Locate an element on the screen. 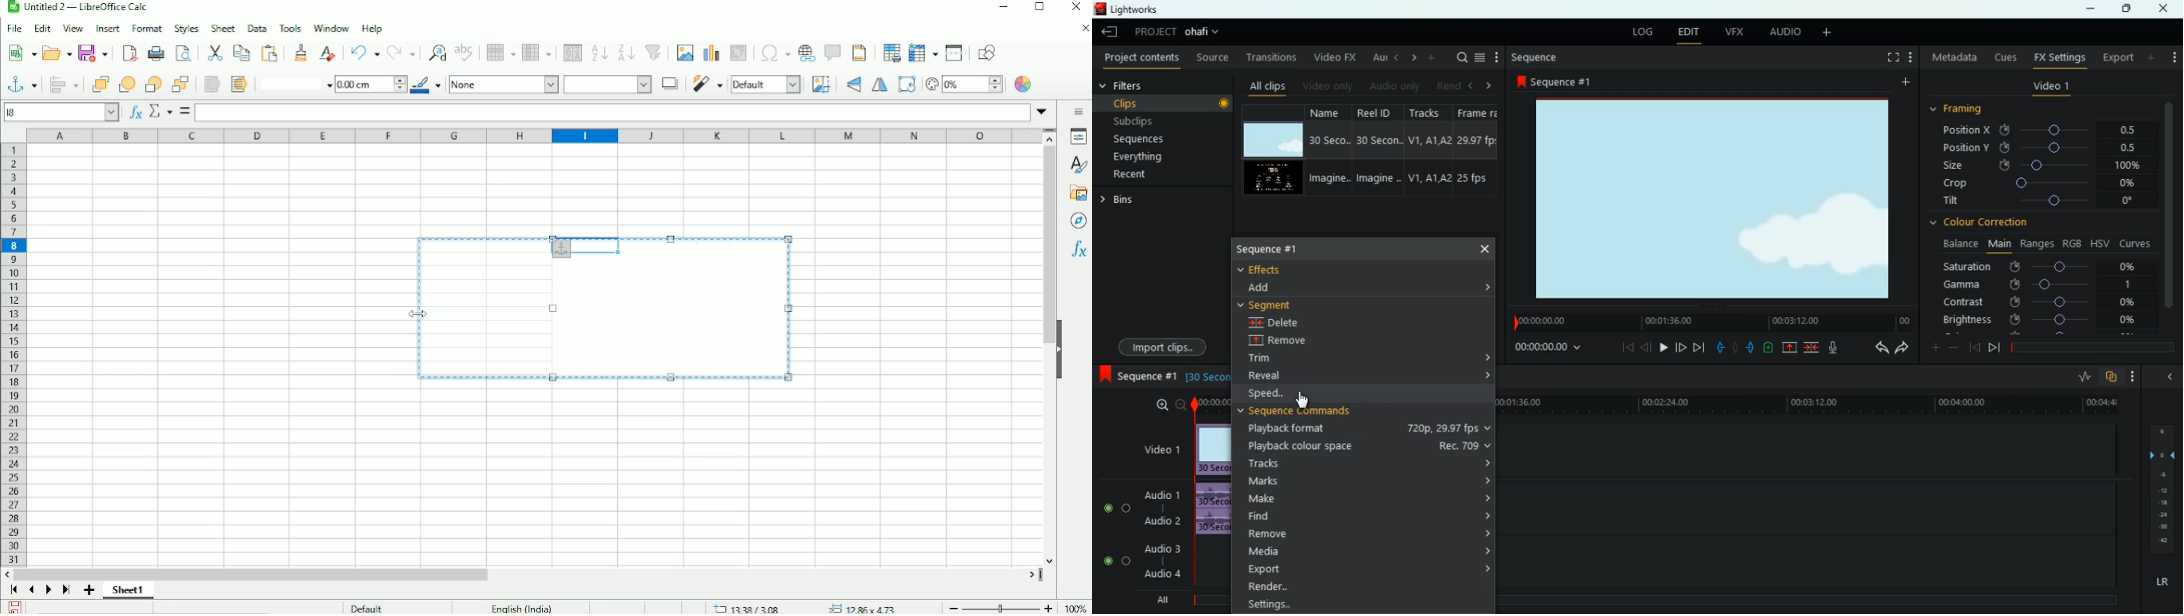  balance is located at coordinates (1958, 244).